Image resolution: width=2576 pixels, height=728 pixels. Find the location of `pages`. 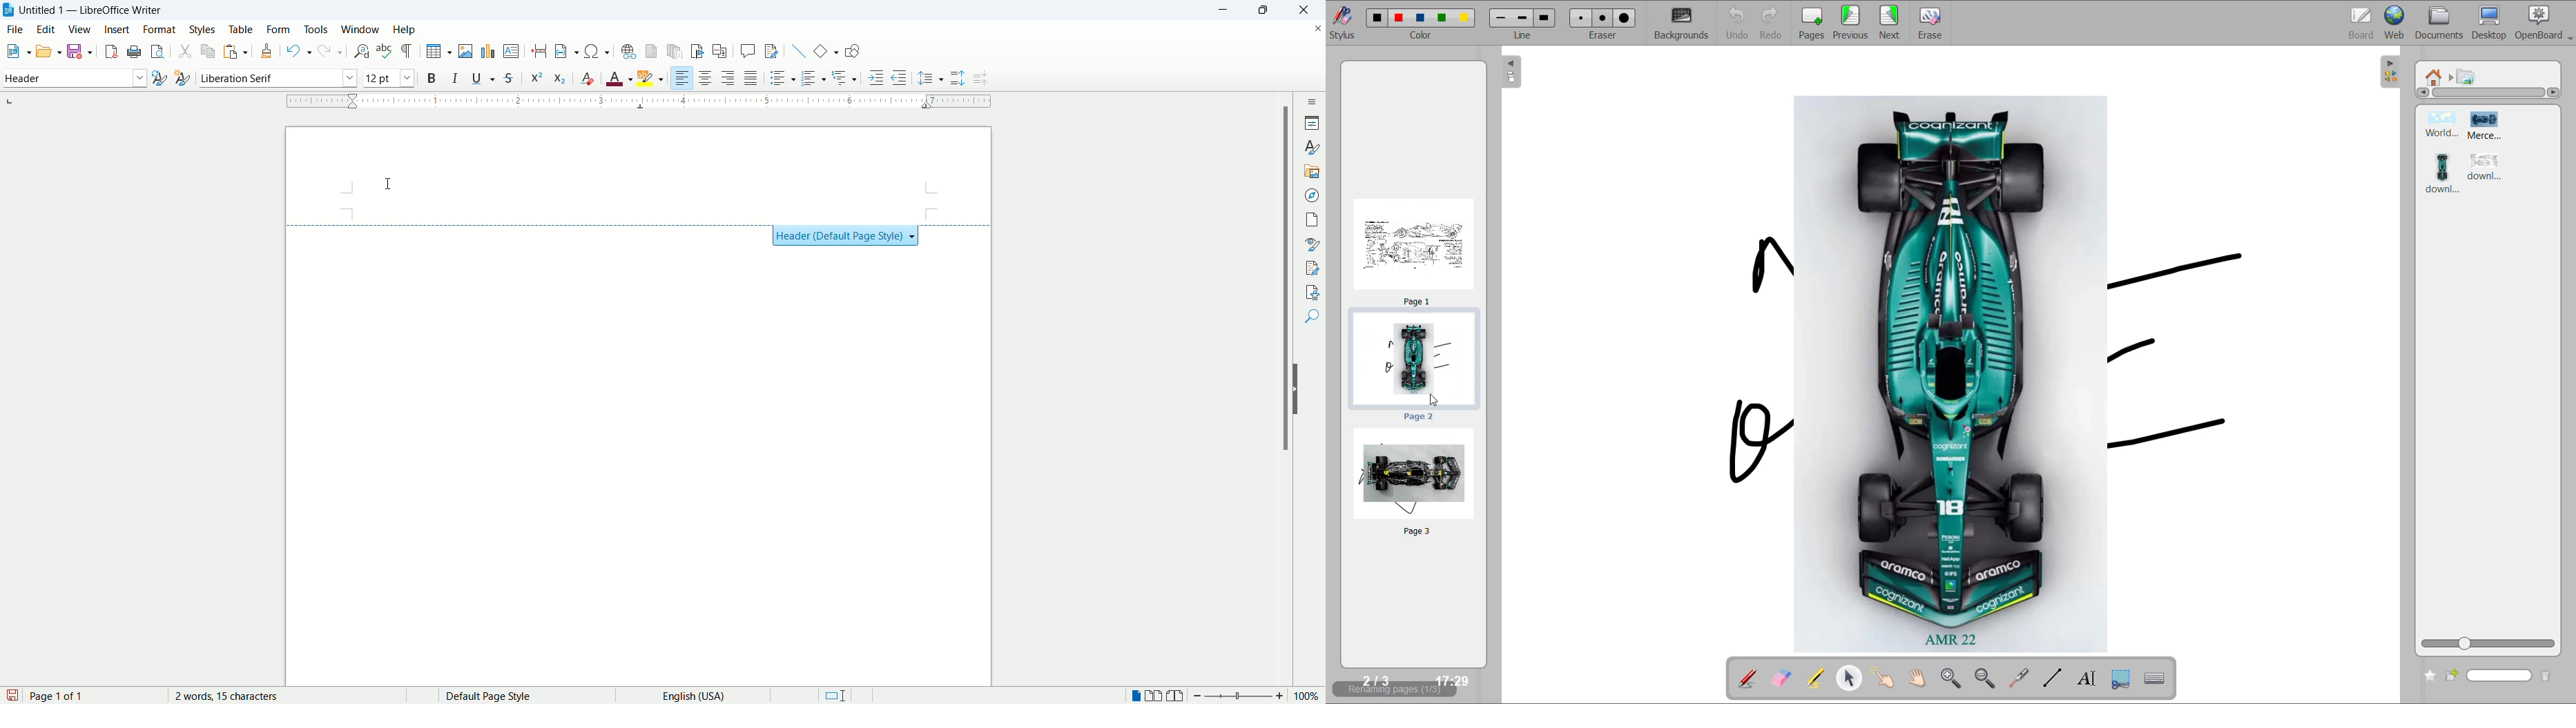

pages is located at coordinates (1313, 219).